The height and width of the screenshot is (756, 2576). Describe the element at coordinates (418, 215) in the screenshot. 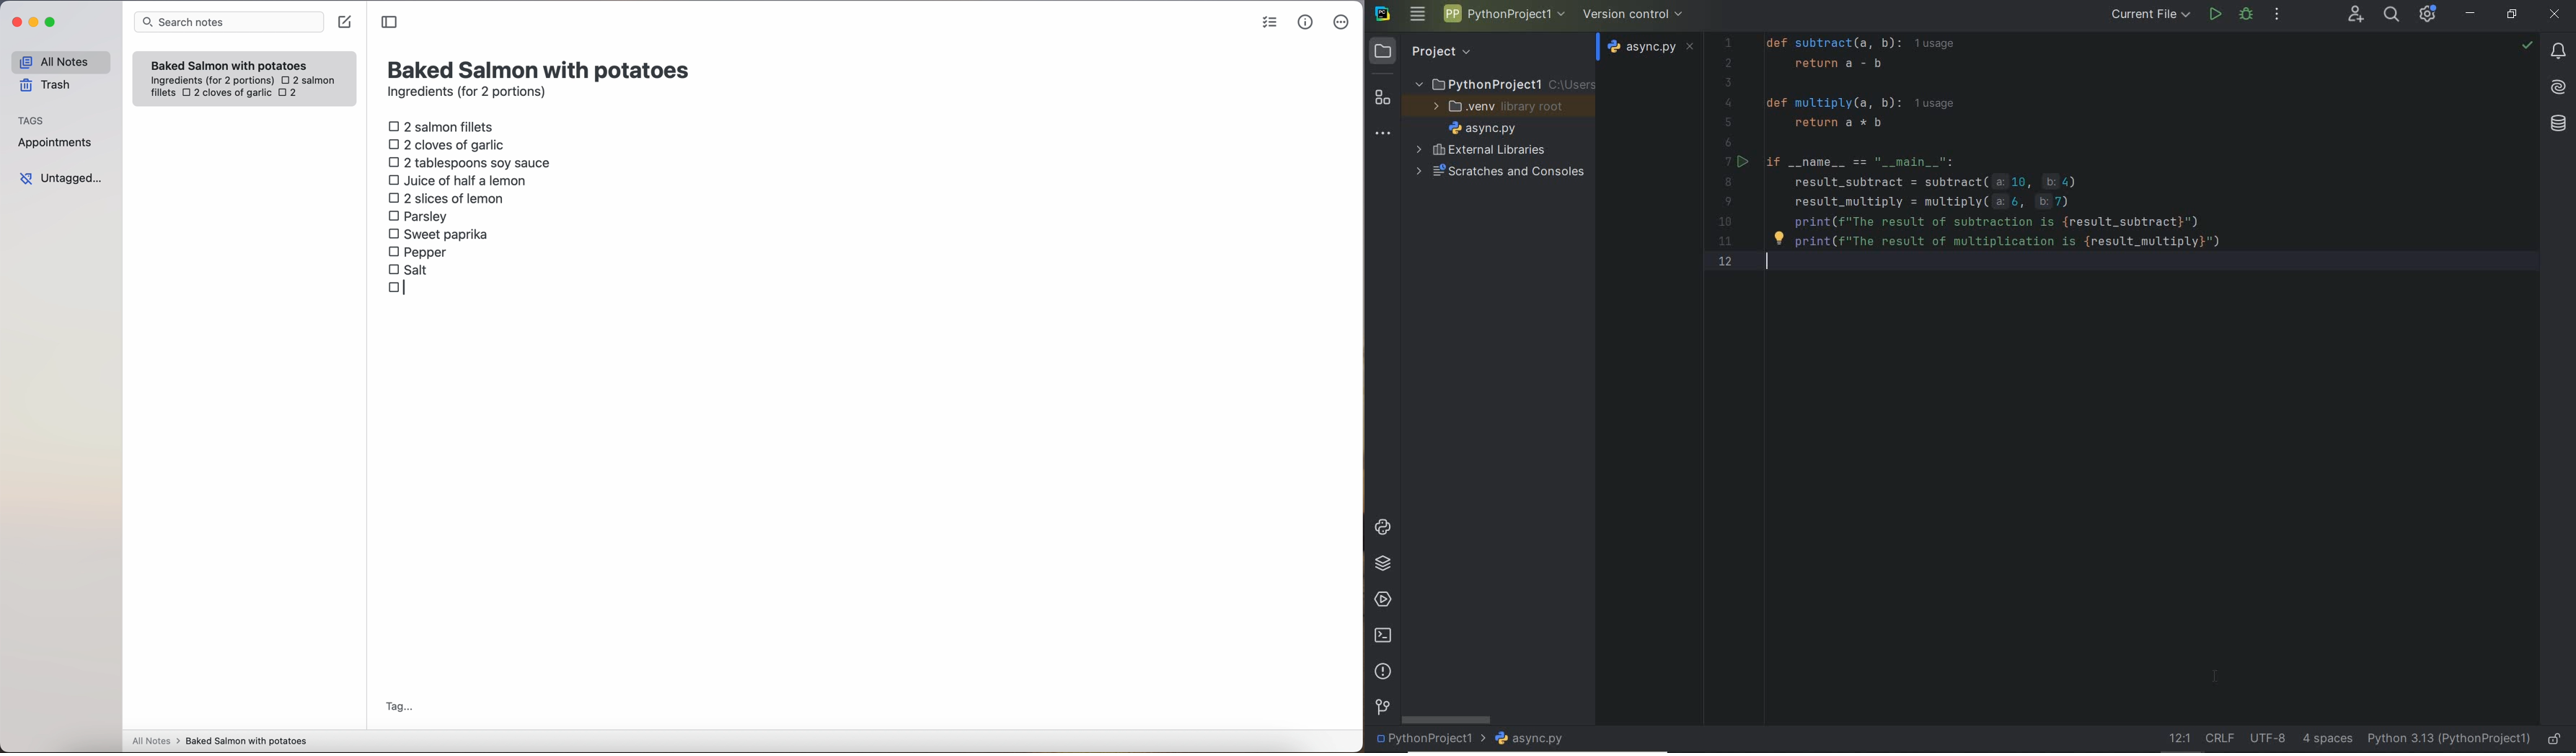

I see `parsley` at that location.